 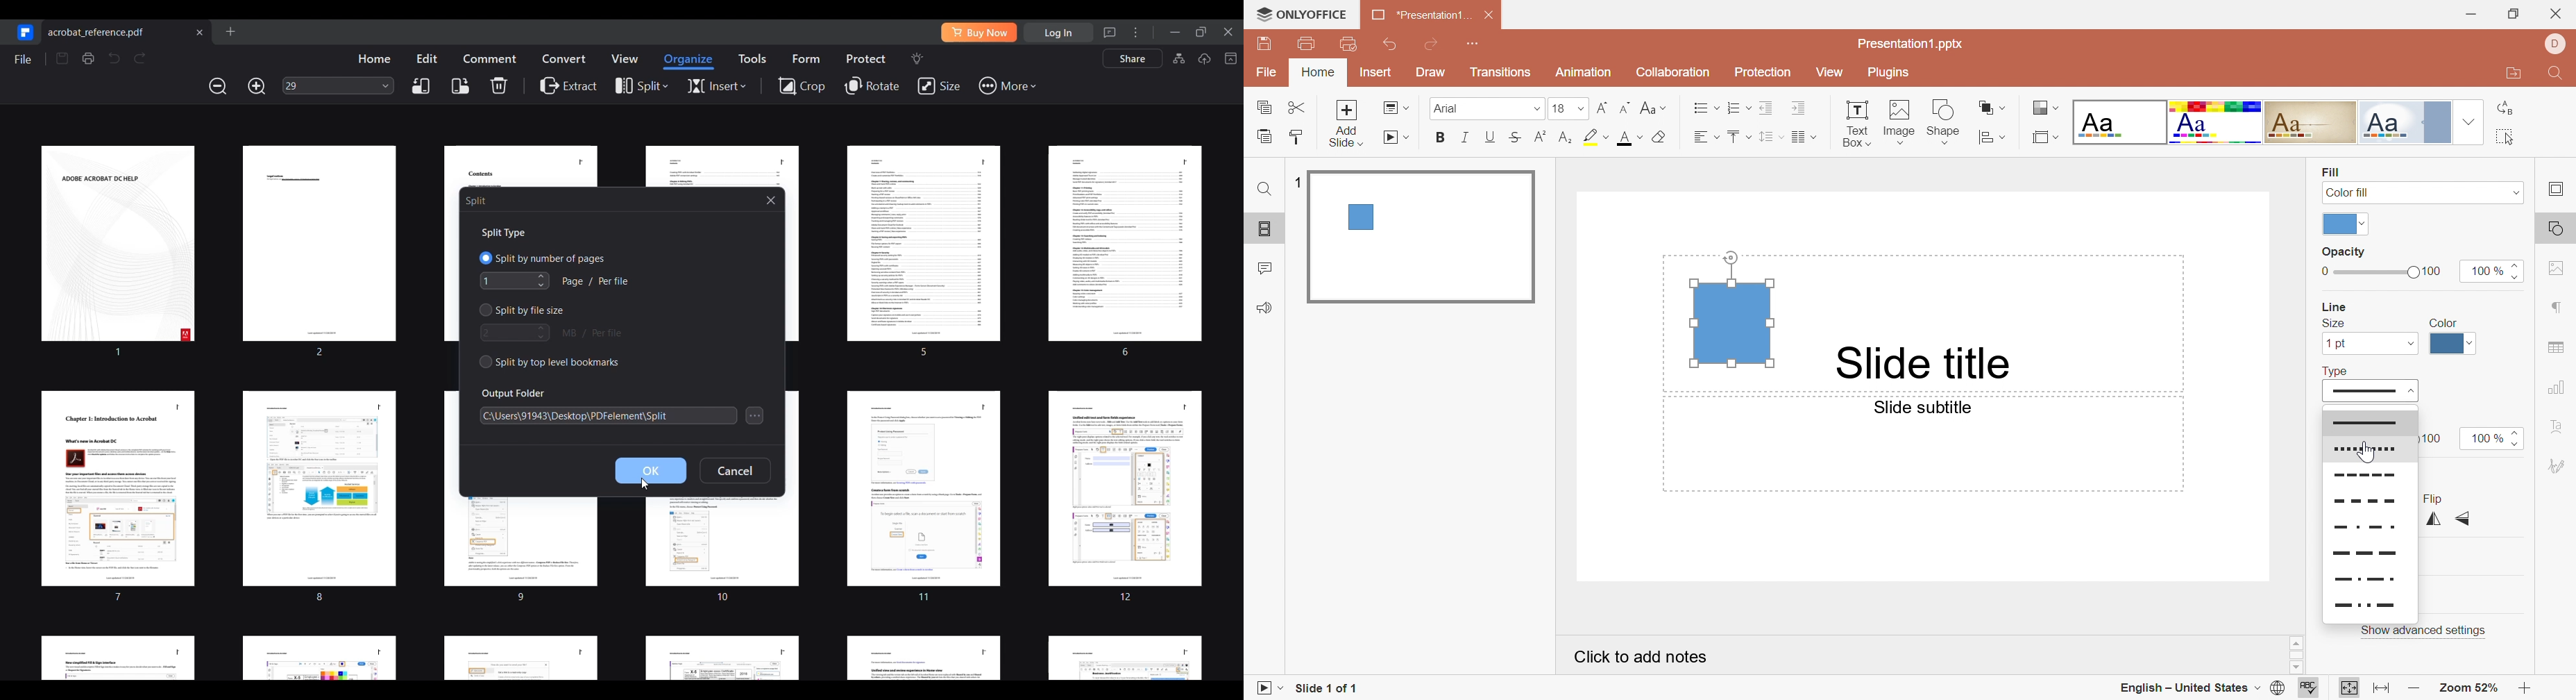 I want to click on Bullets, so click(x=1706, y=109).